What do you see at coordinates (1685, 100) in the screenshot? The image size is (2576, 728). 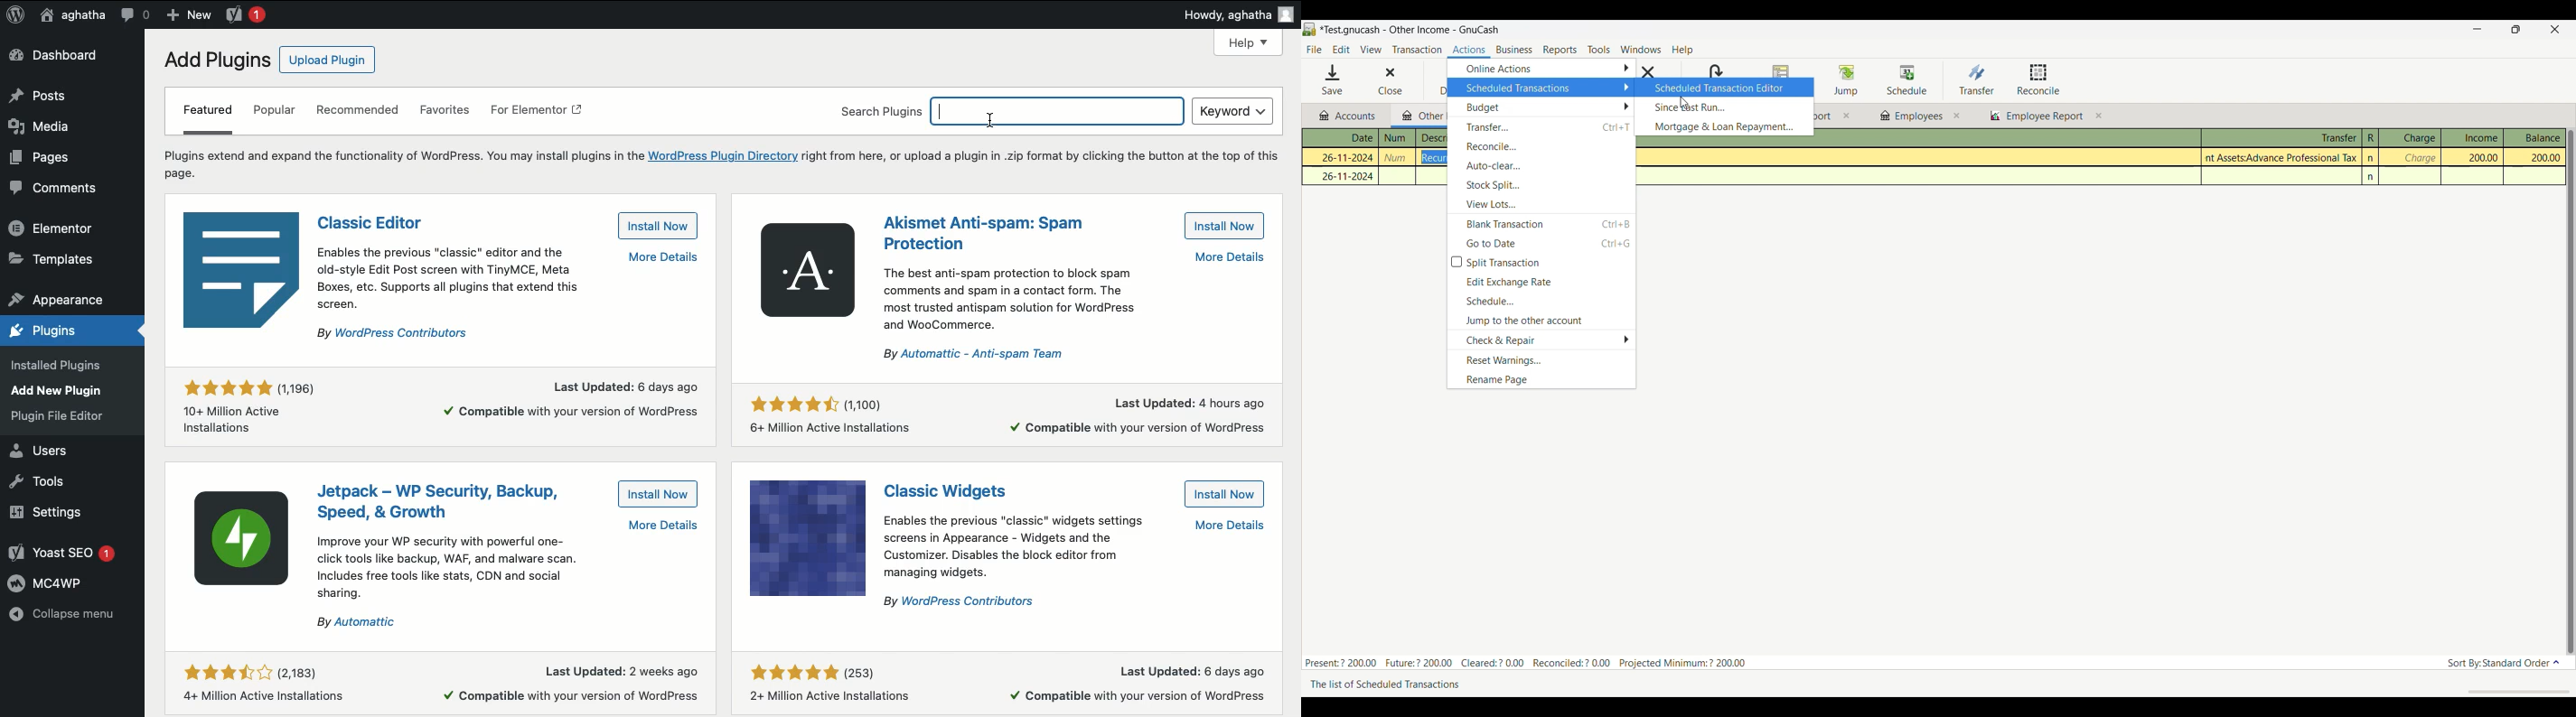 I see `cursor` at bounding box center [1685, 100].